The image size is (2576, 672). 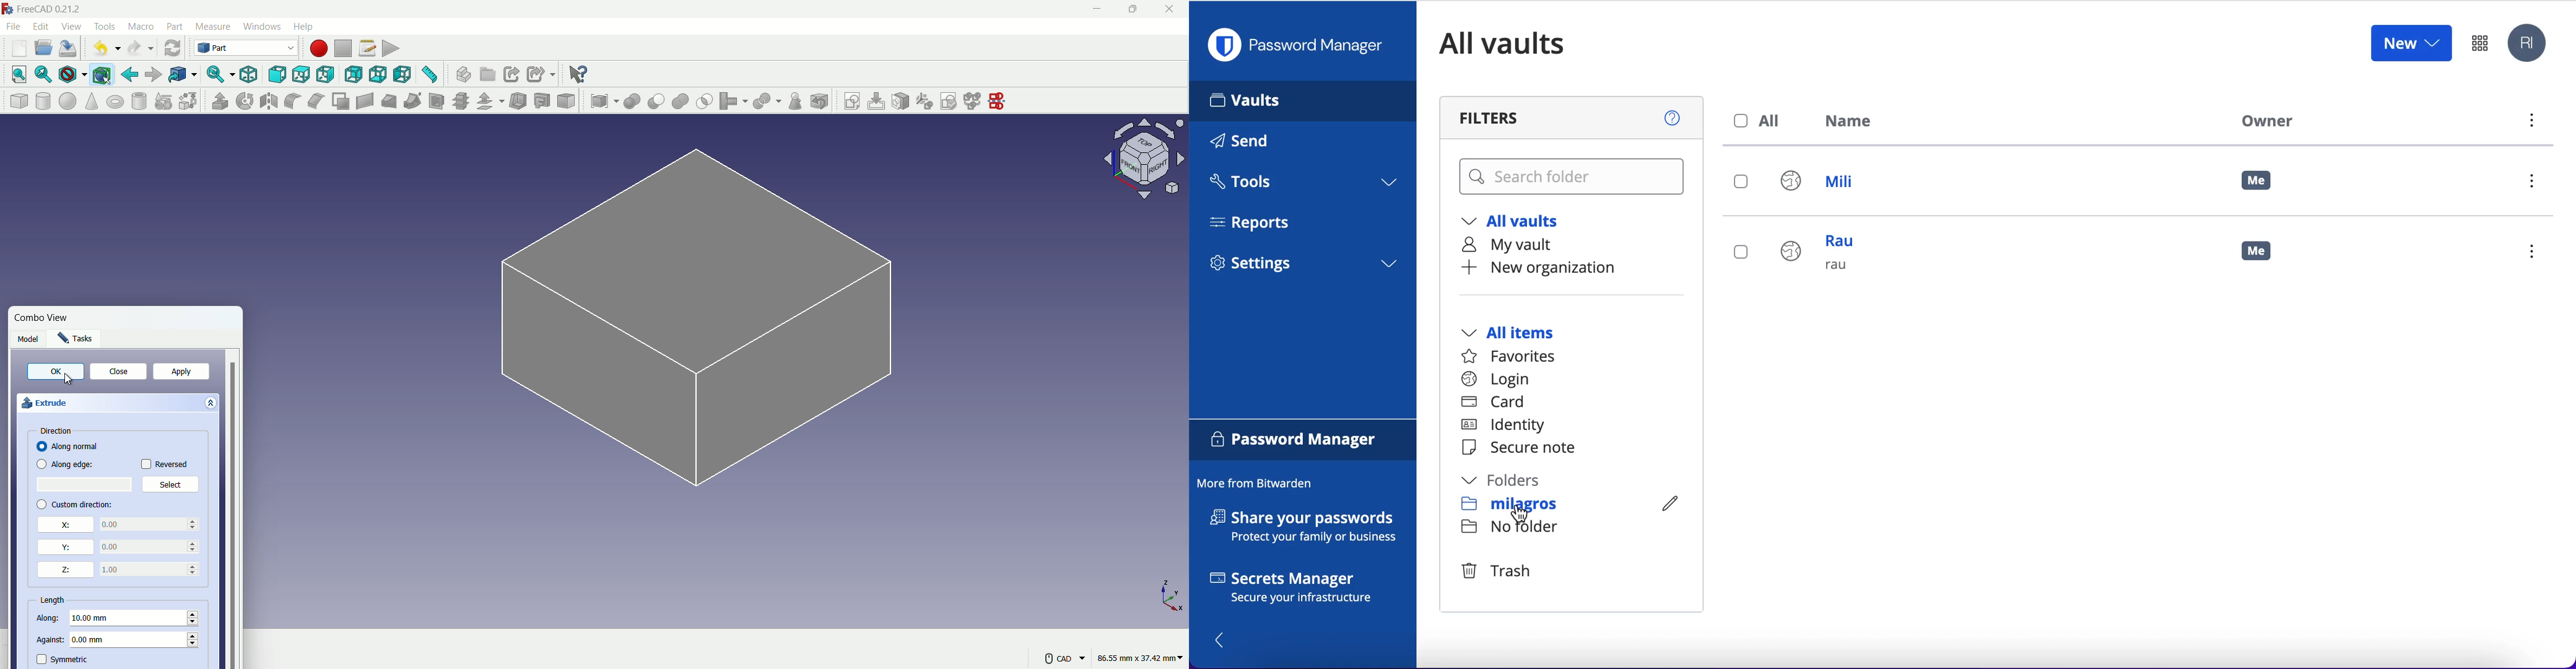 What do you see at coordinates (219, 73) in the screenshot?
I see `sync view` at bounding box center [219, 73].